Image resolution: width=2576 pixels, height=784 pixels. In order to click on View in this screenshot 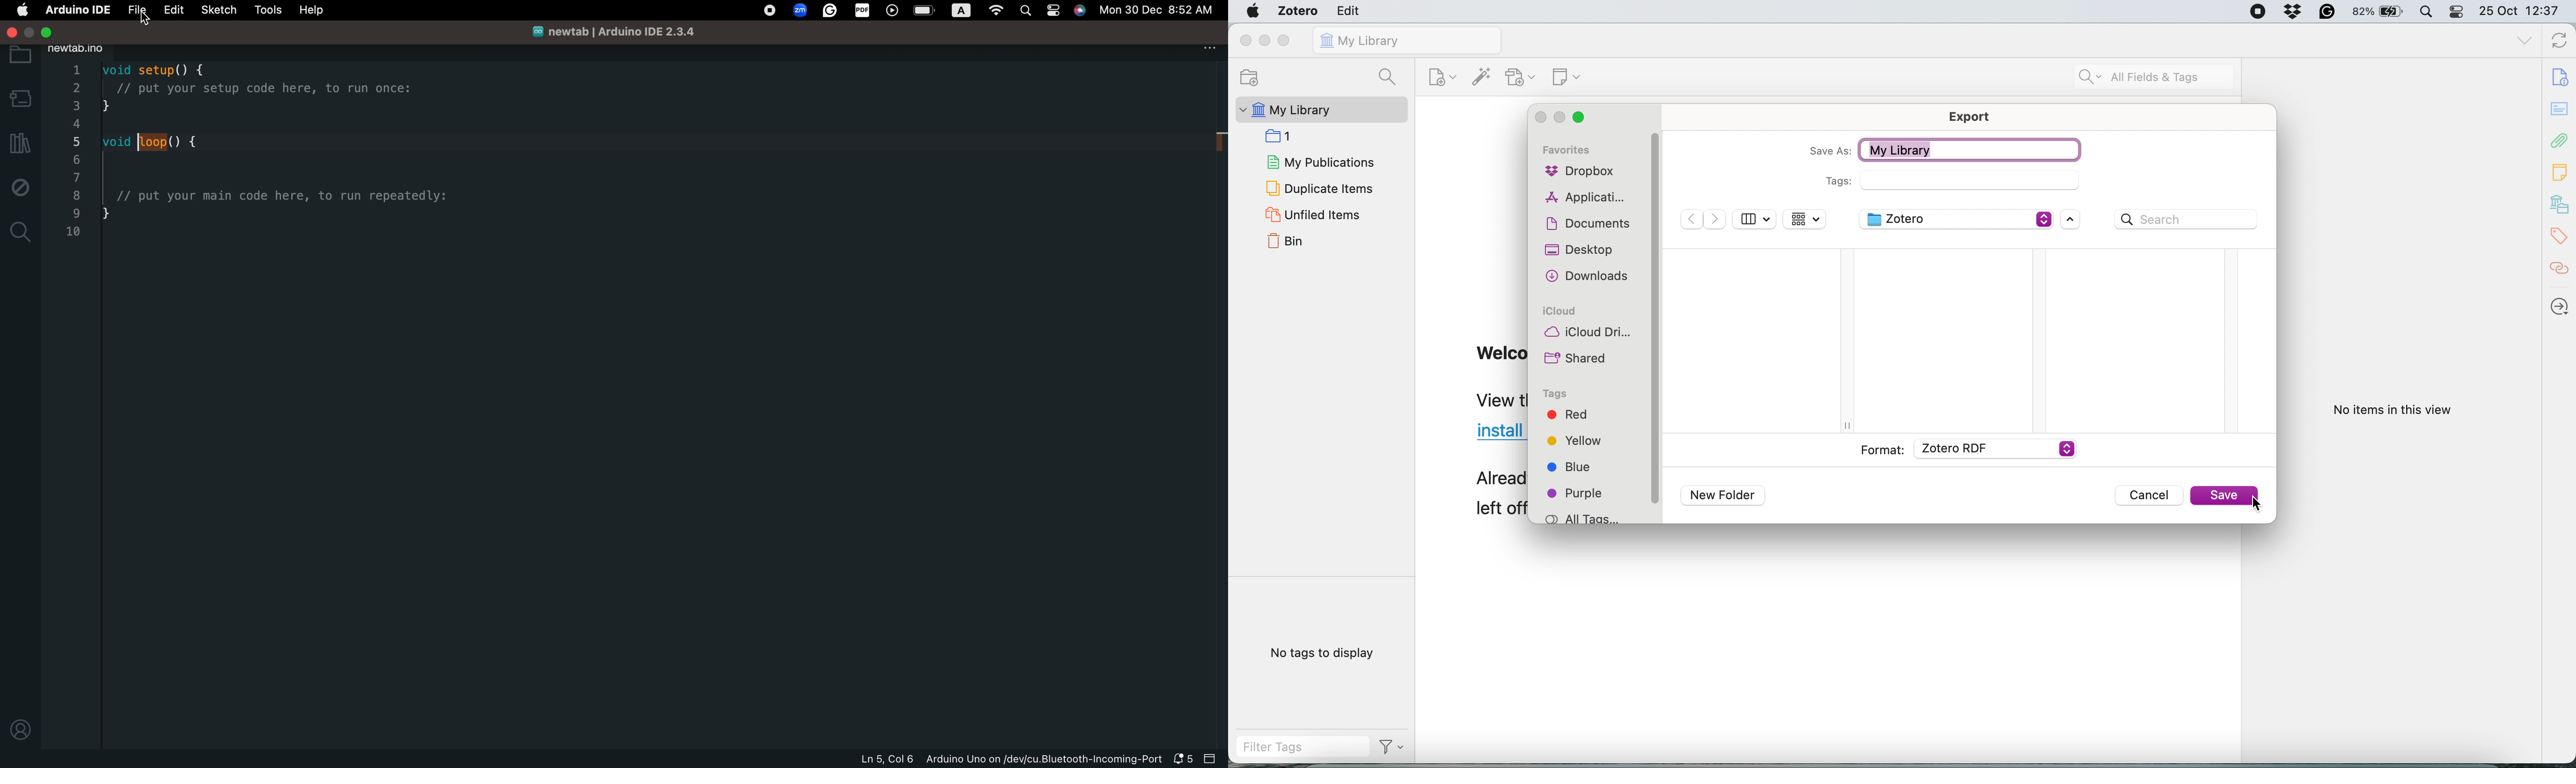, I will do `click(1755, 219)`.